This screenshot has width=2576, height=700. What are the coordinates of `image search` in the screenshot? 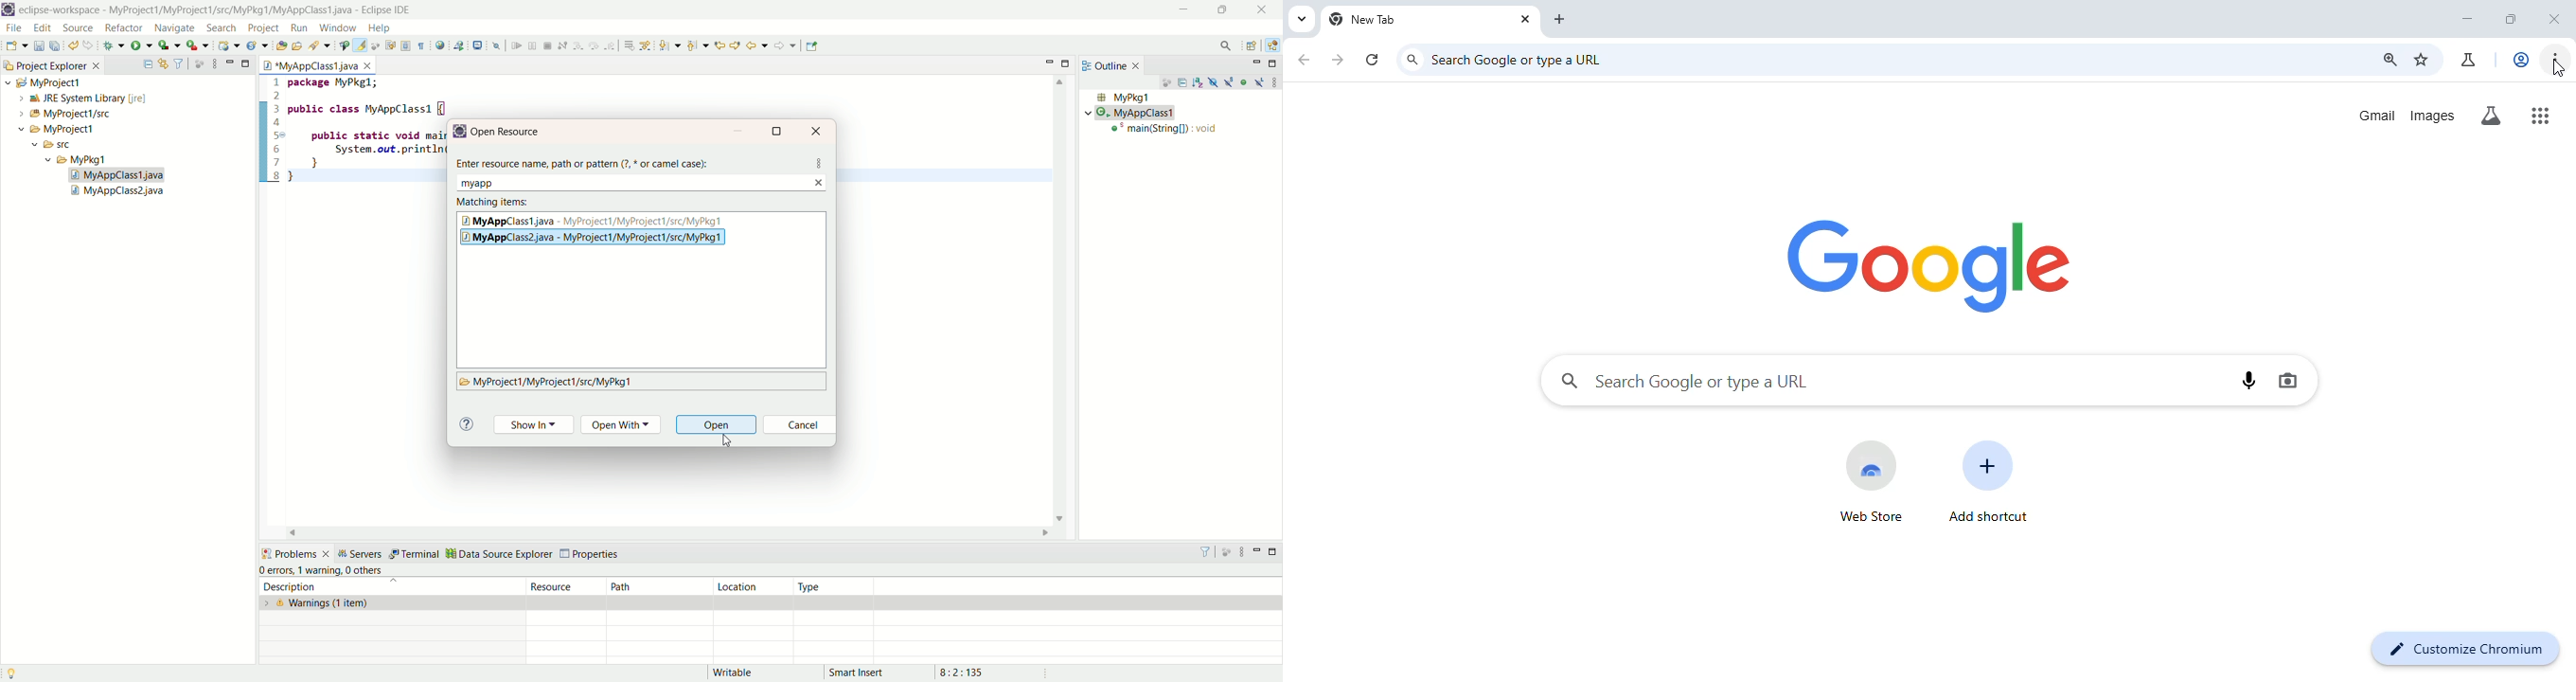 It's located at (2286, 381).